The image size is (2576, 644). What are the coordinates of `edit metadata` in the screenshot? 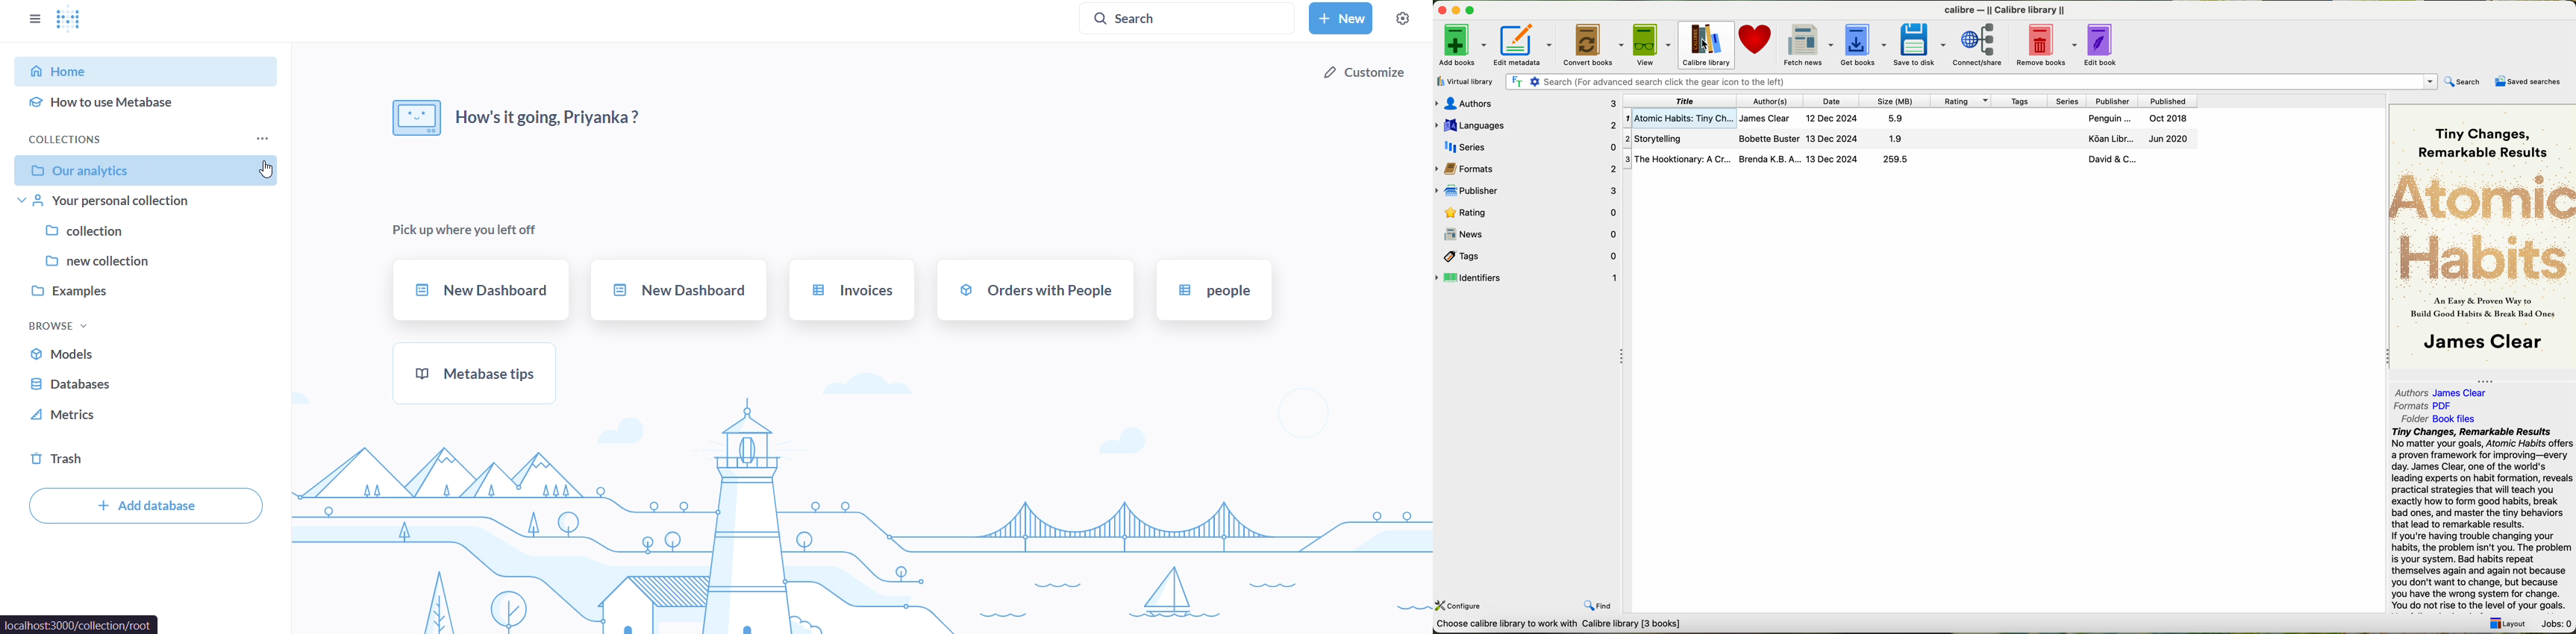 It's located at (1526, 45).